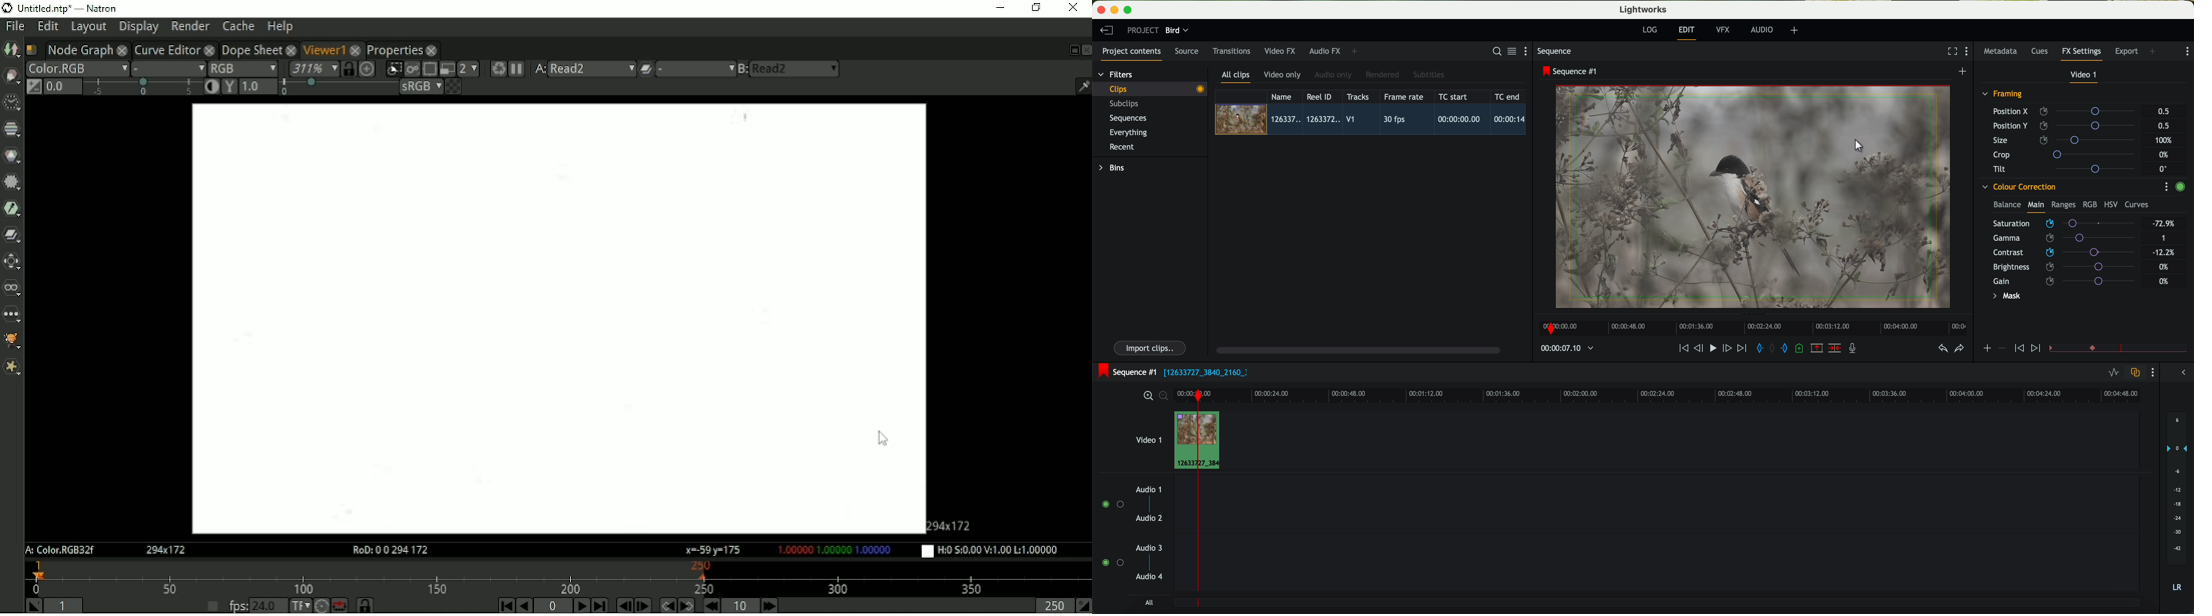 The image size is (2212, 616). What do you see at coordinates (2164, 281) in the screenshot?
I see `0%` at bounding box center [2164, 281].